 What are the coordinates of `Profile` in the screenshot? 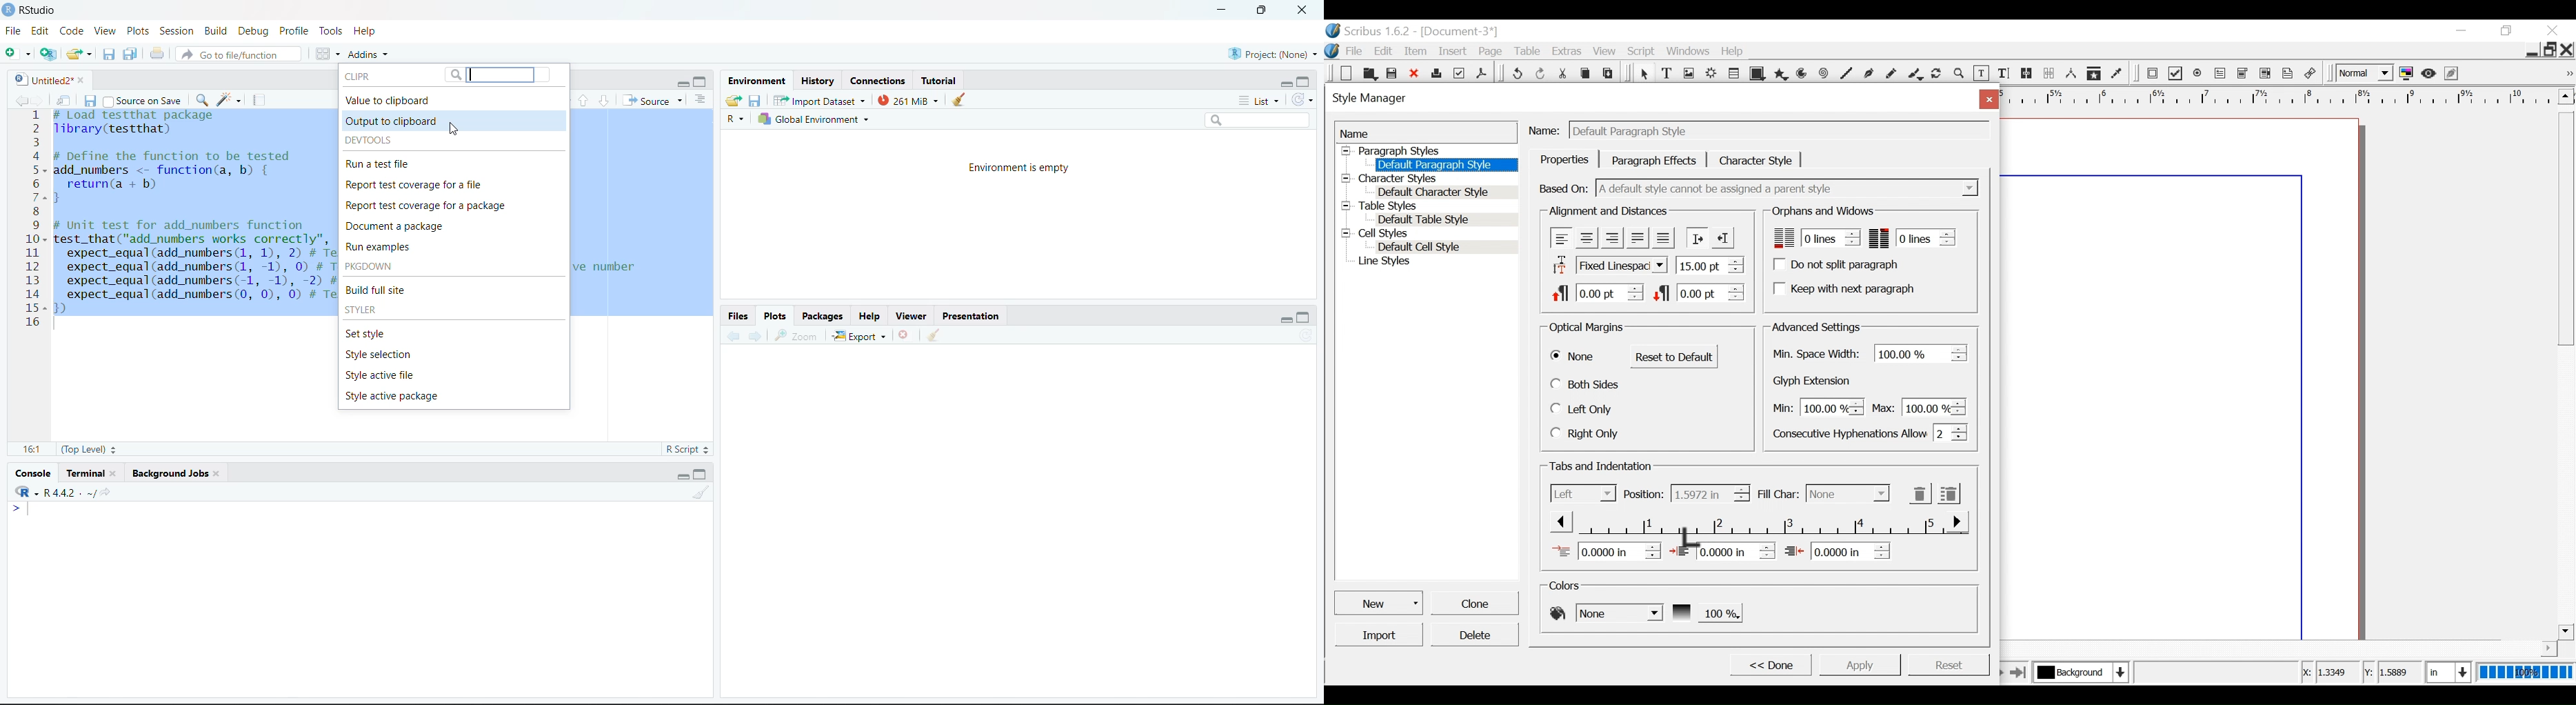 It's located at (292, 30).